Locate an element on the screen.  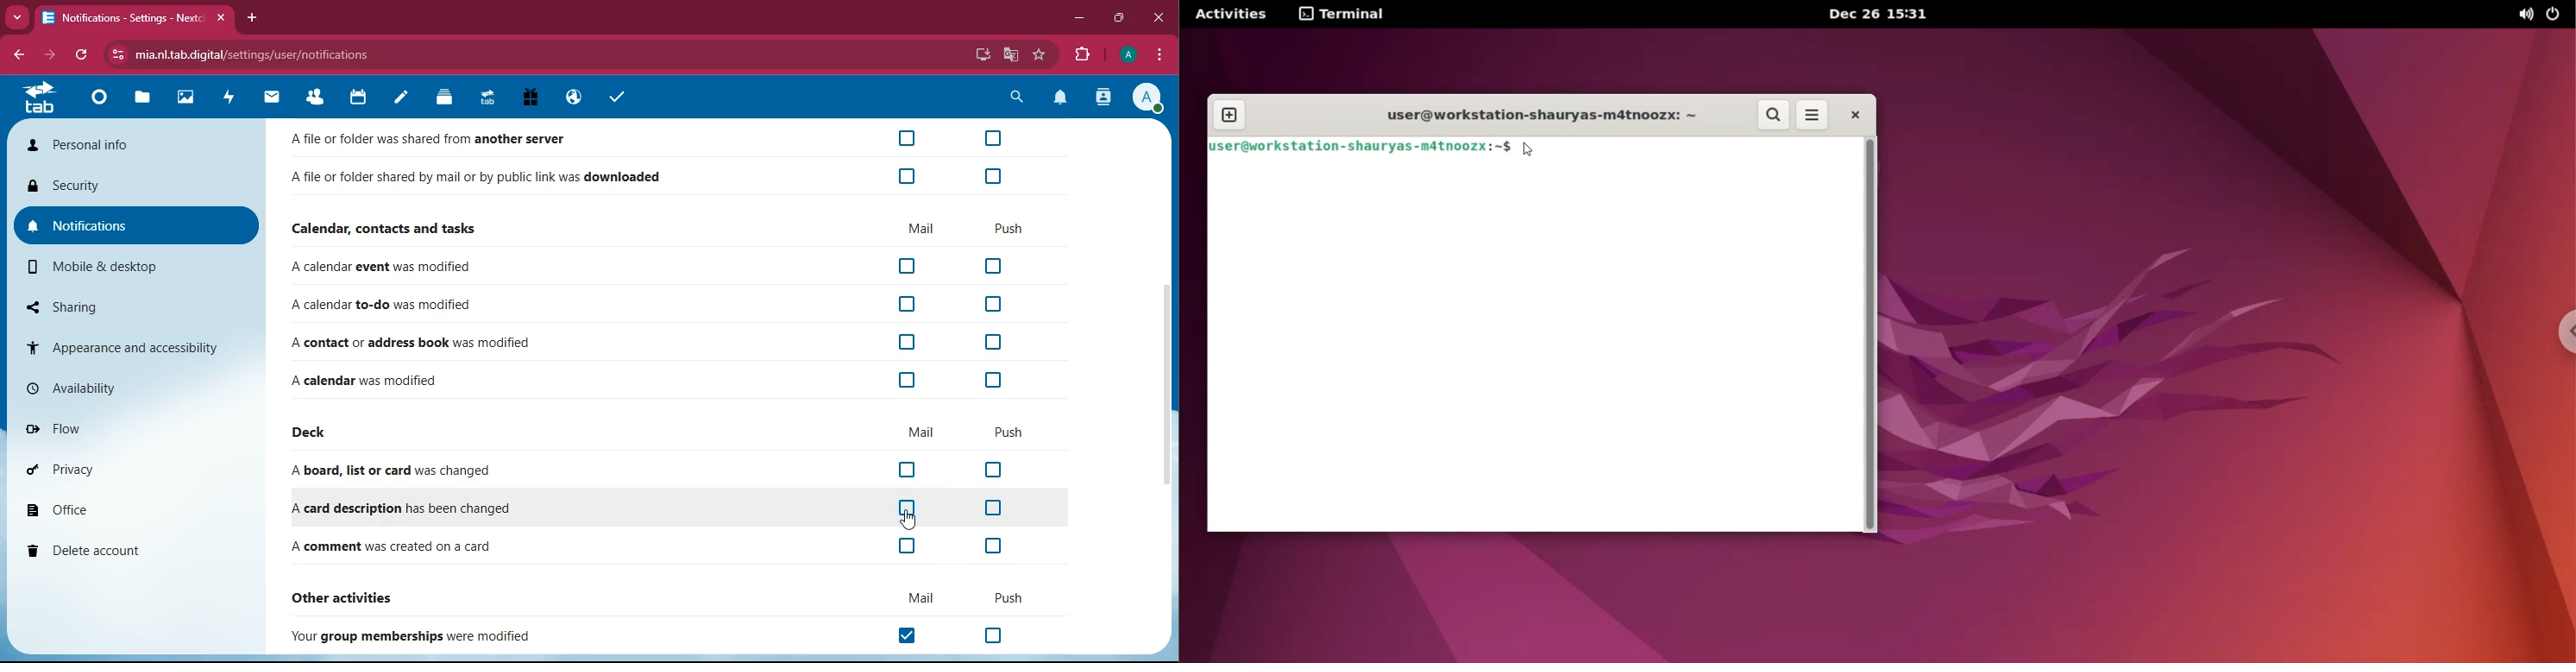
cursor is located at coordinates (915, 522).